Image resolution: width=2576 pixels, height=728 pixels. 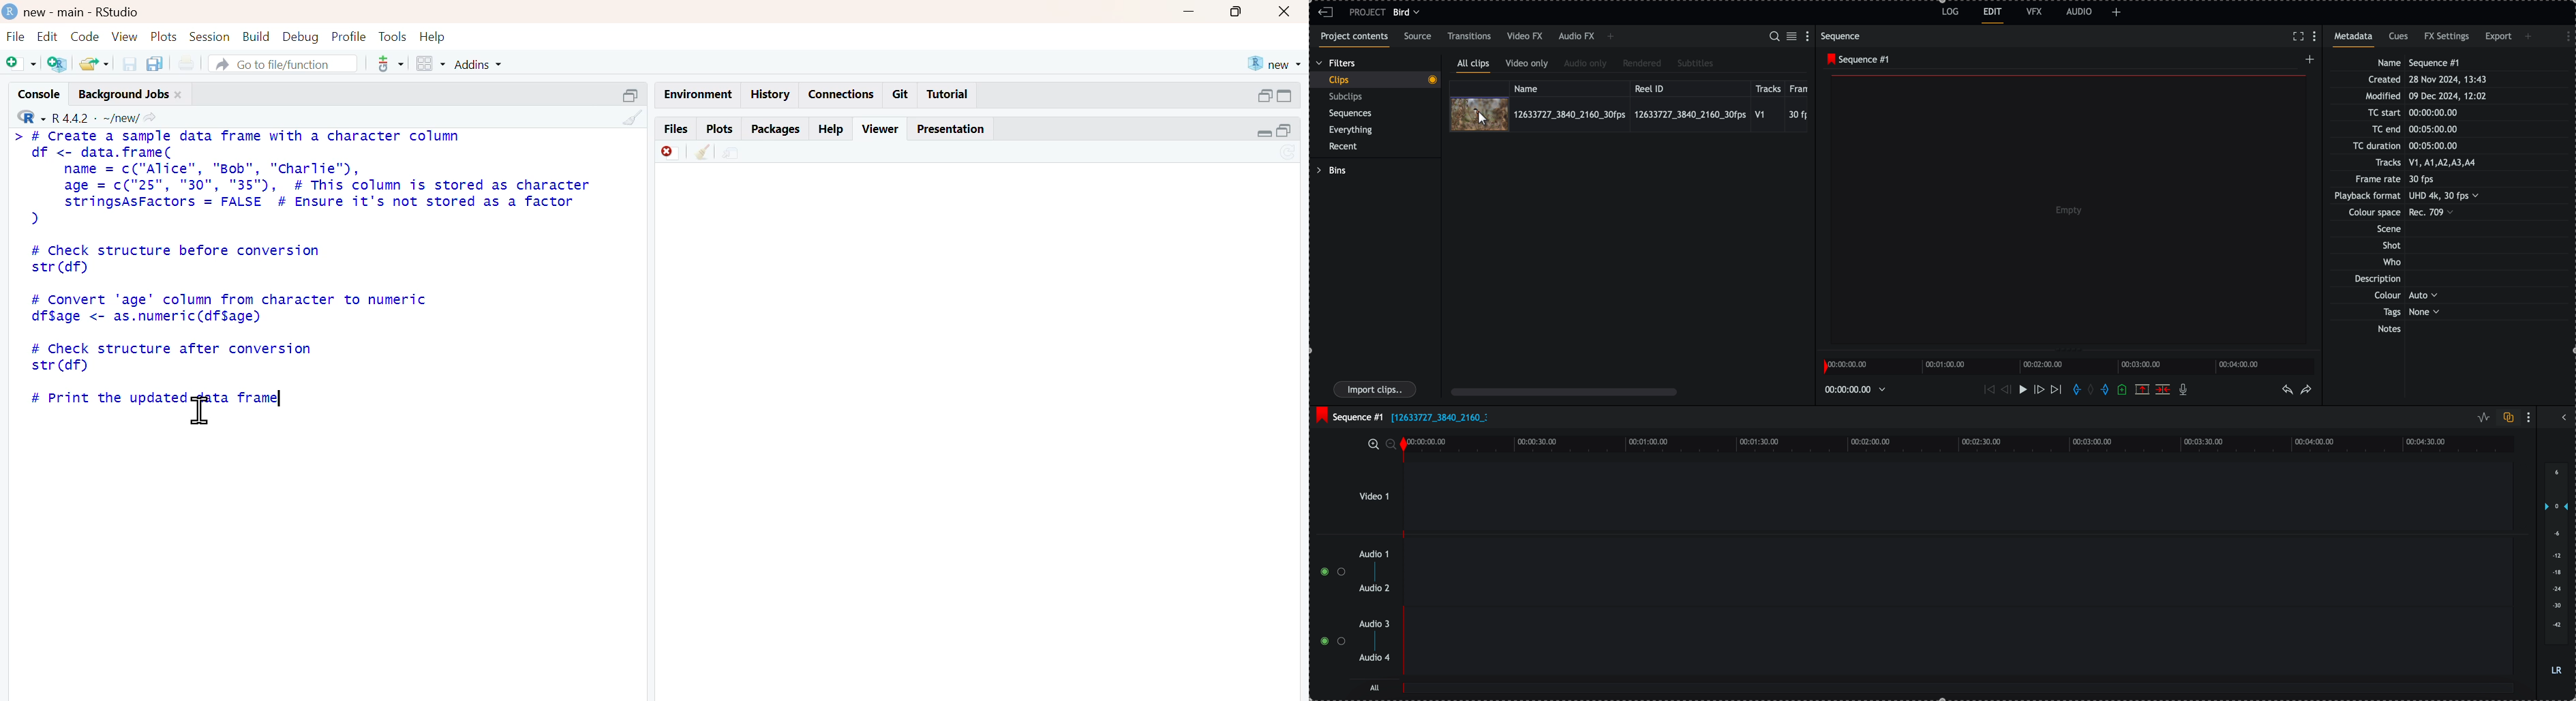 What do you see at coordinates (164, 37) in the screenshot?
I see `plots` at bounding box center [164, 37].